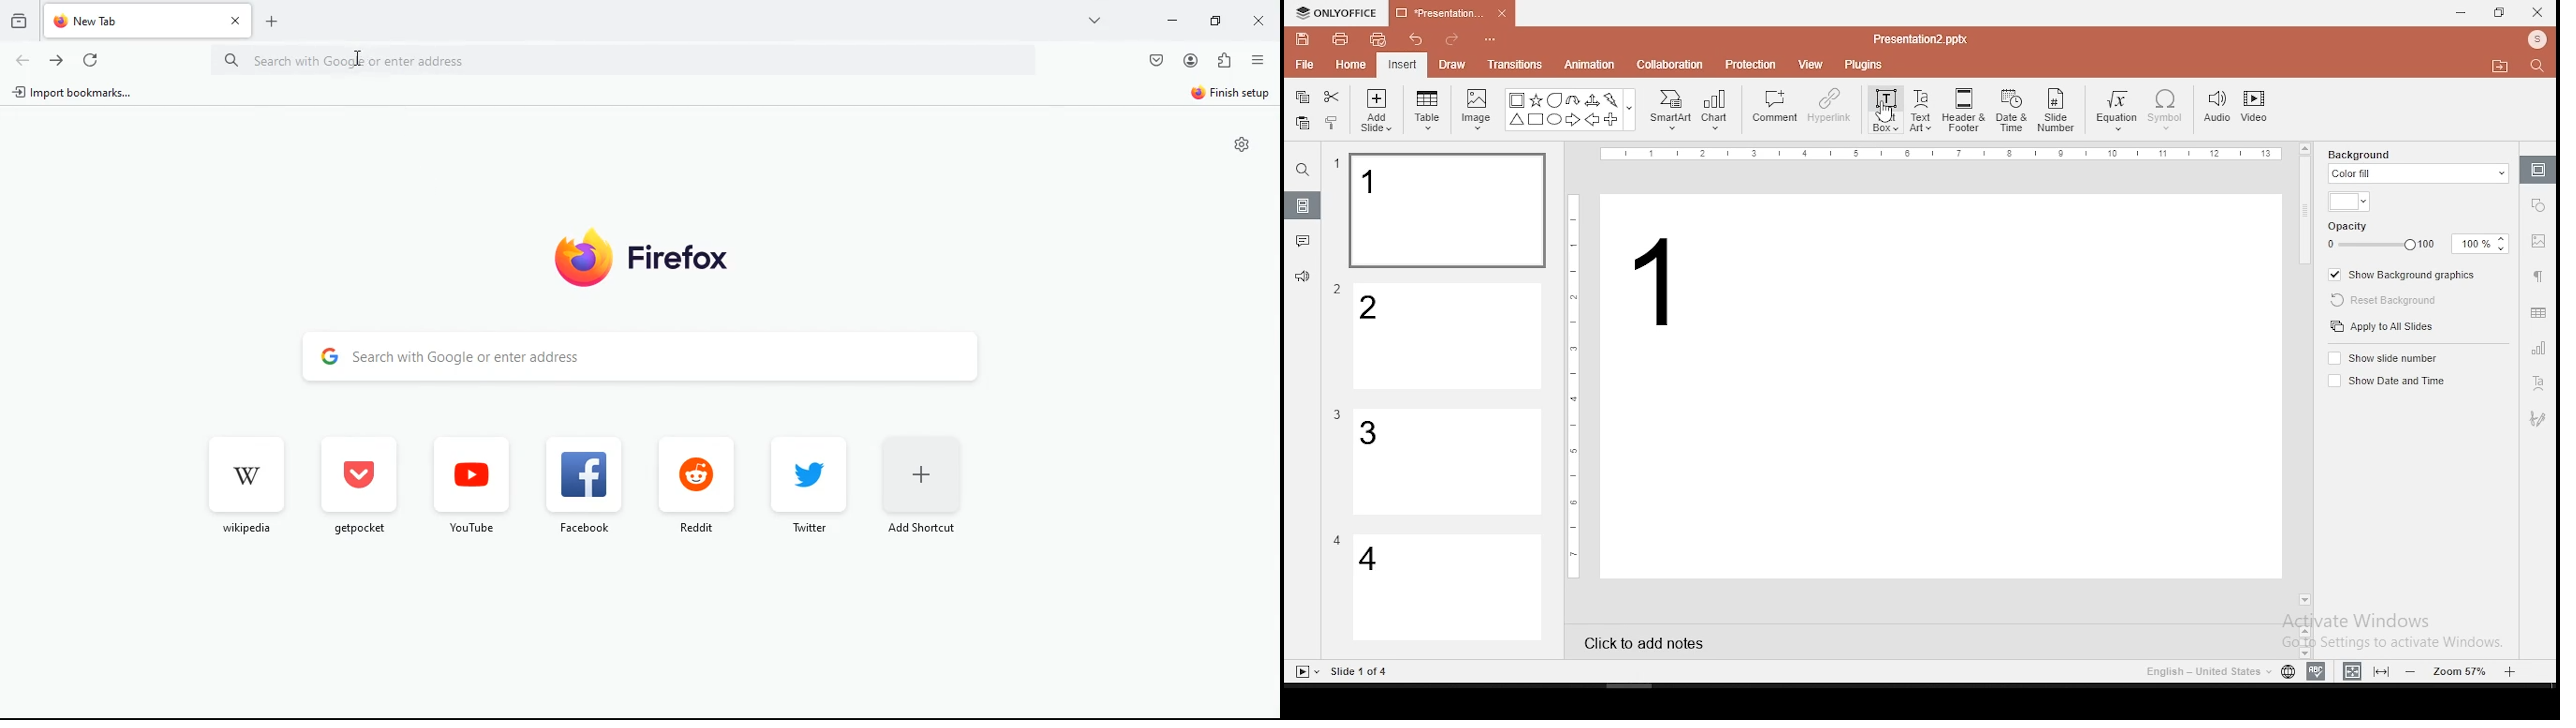 The height and width of the screenshot is (728, 2576). What do you see at coordinates (2012, 110) in the screenshot?
I see `date and time` at bounding box center [2012, 110].